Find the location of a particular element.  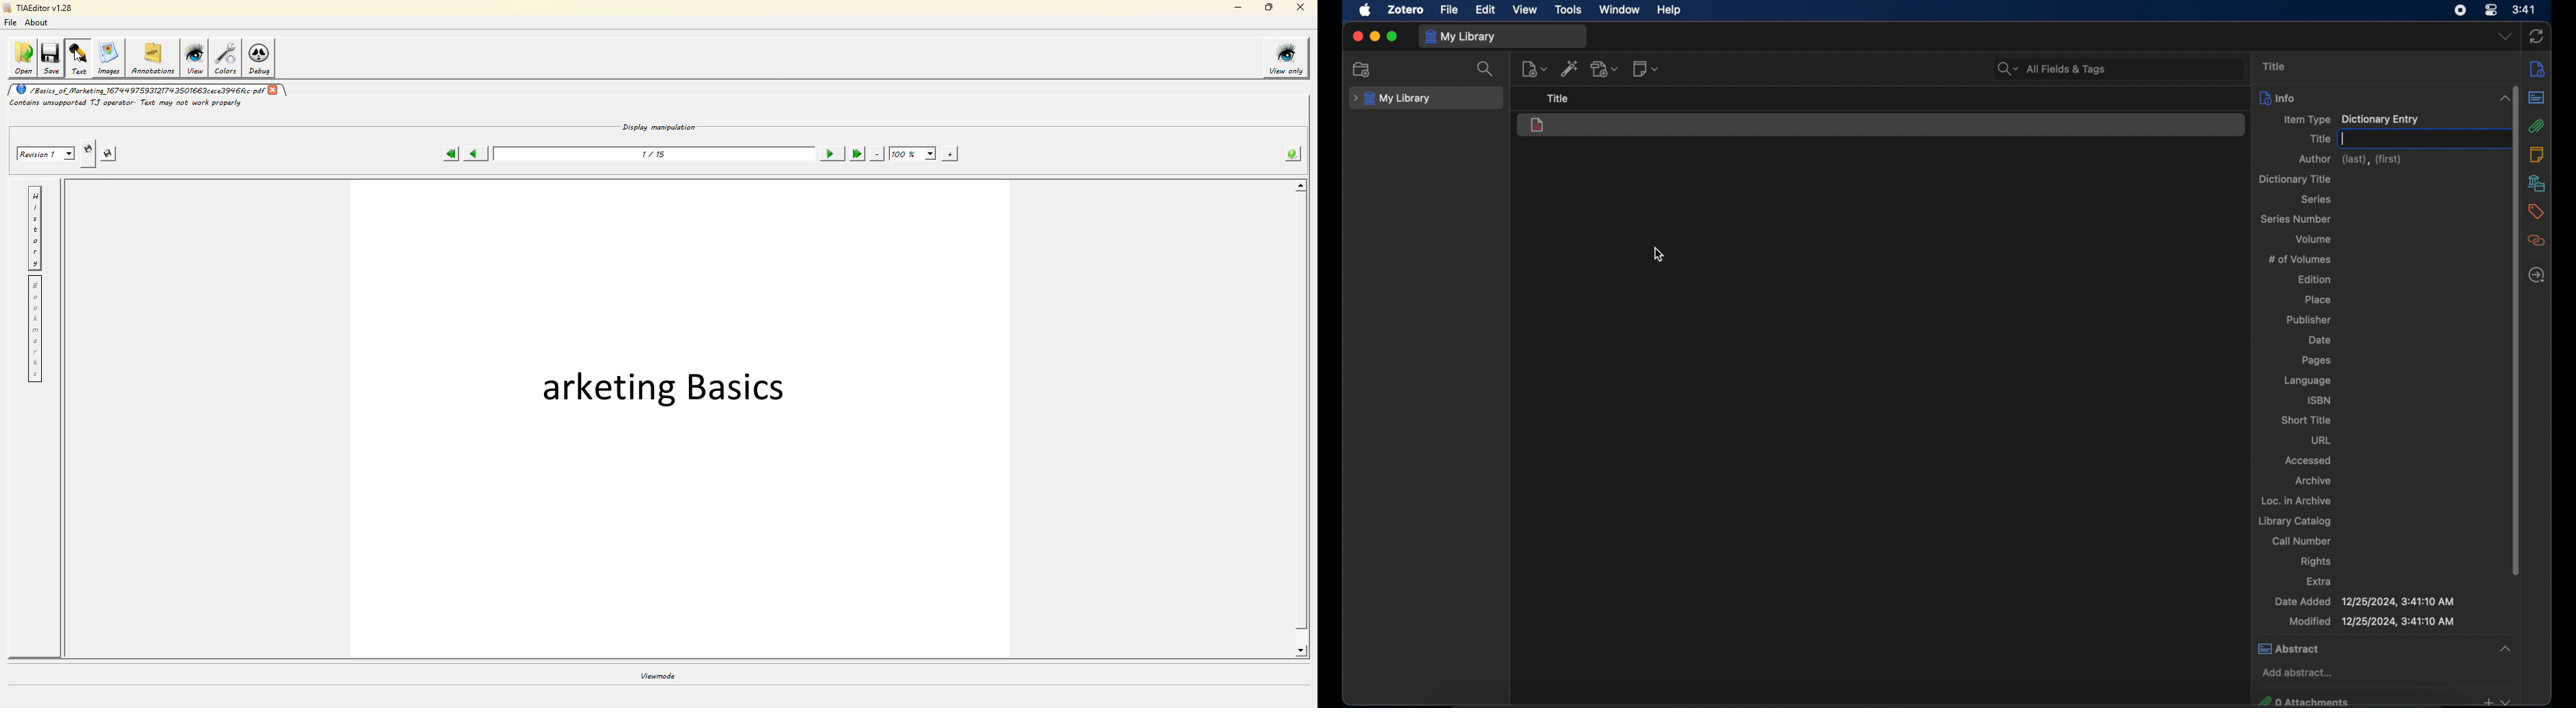

url is located at coordinates (2321, 440).